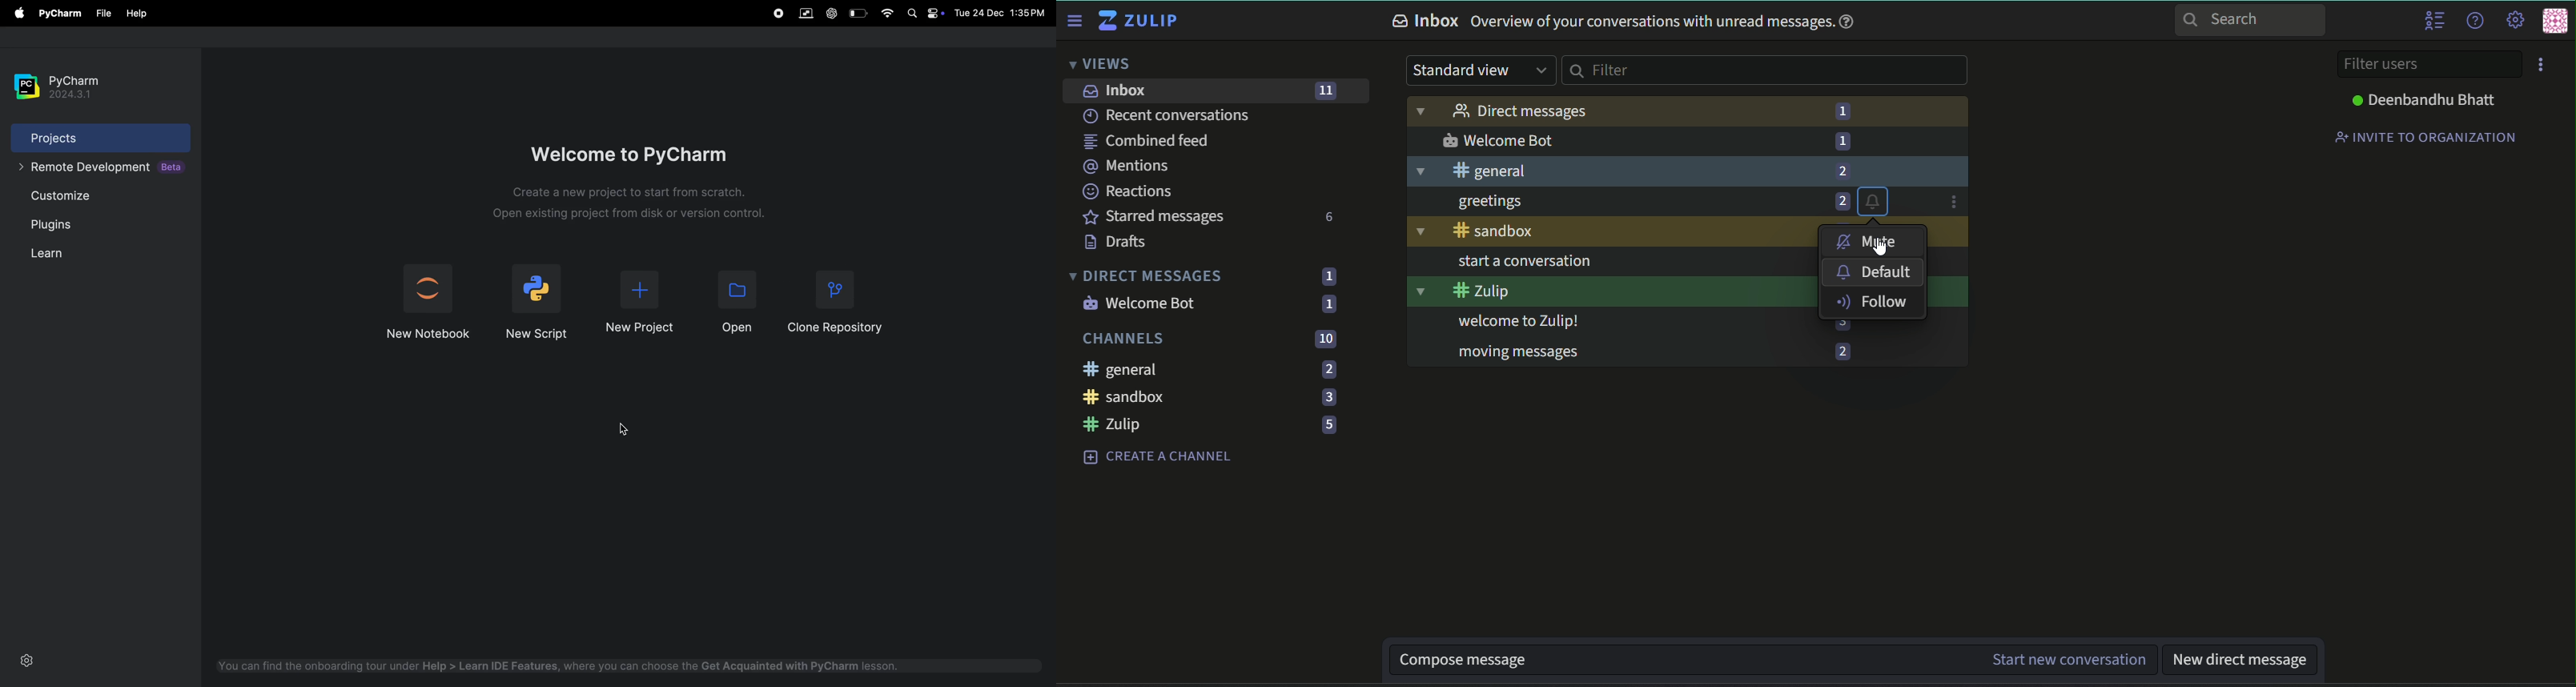  What do you see at coordinates (1843, 142) in the screenshot?
I see `number` at bounding box center [1843, 142].